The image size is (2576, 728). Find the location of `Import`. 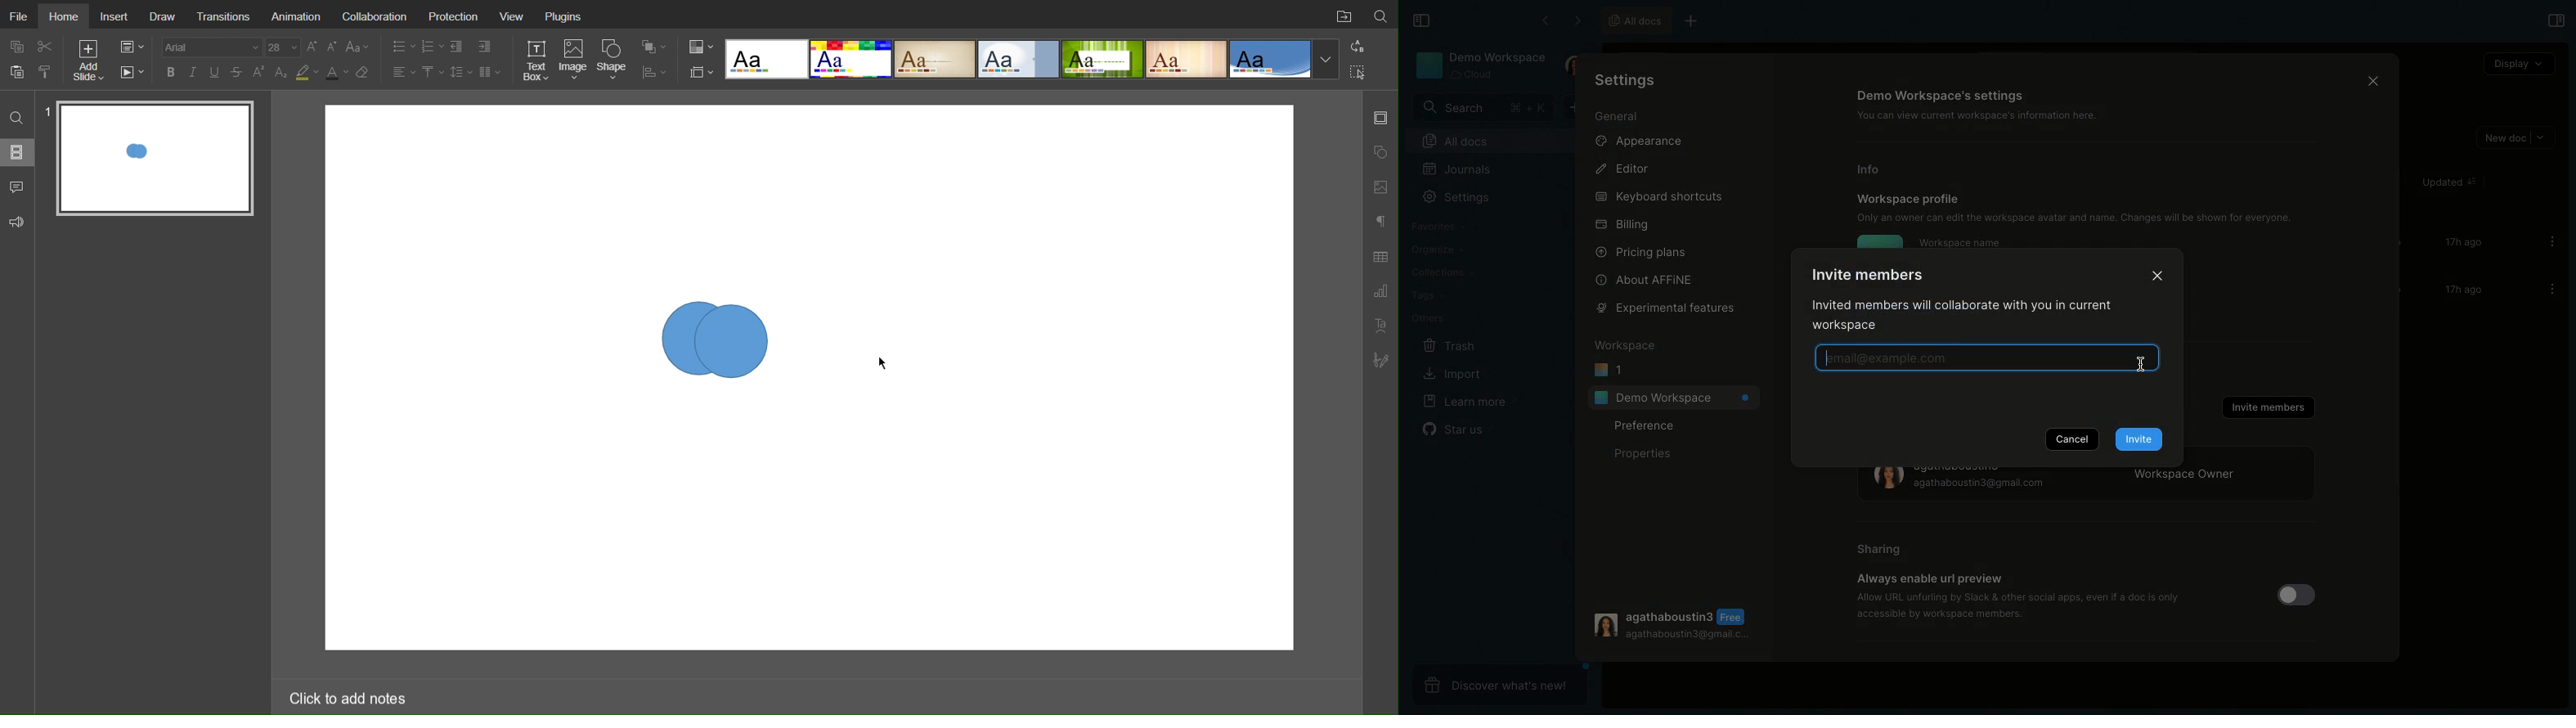

Import is located at coordinates (1449, 372).